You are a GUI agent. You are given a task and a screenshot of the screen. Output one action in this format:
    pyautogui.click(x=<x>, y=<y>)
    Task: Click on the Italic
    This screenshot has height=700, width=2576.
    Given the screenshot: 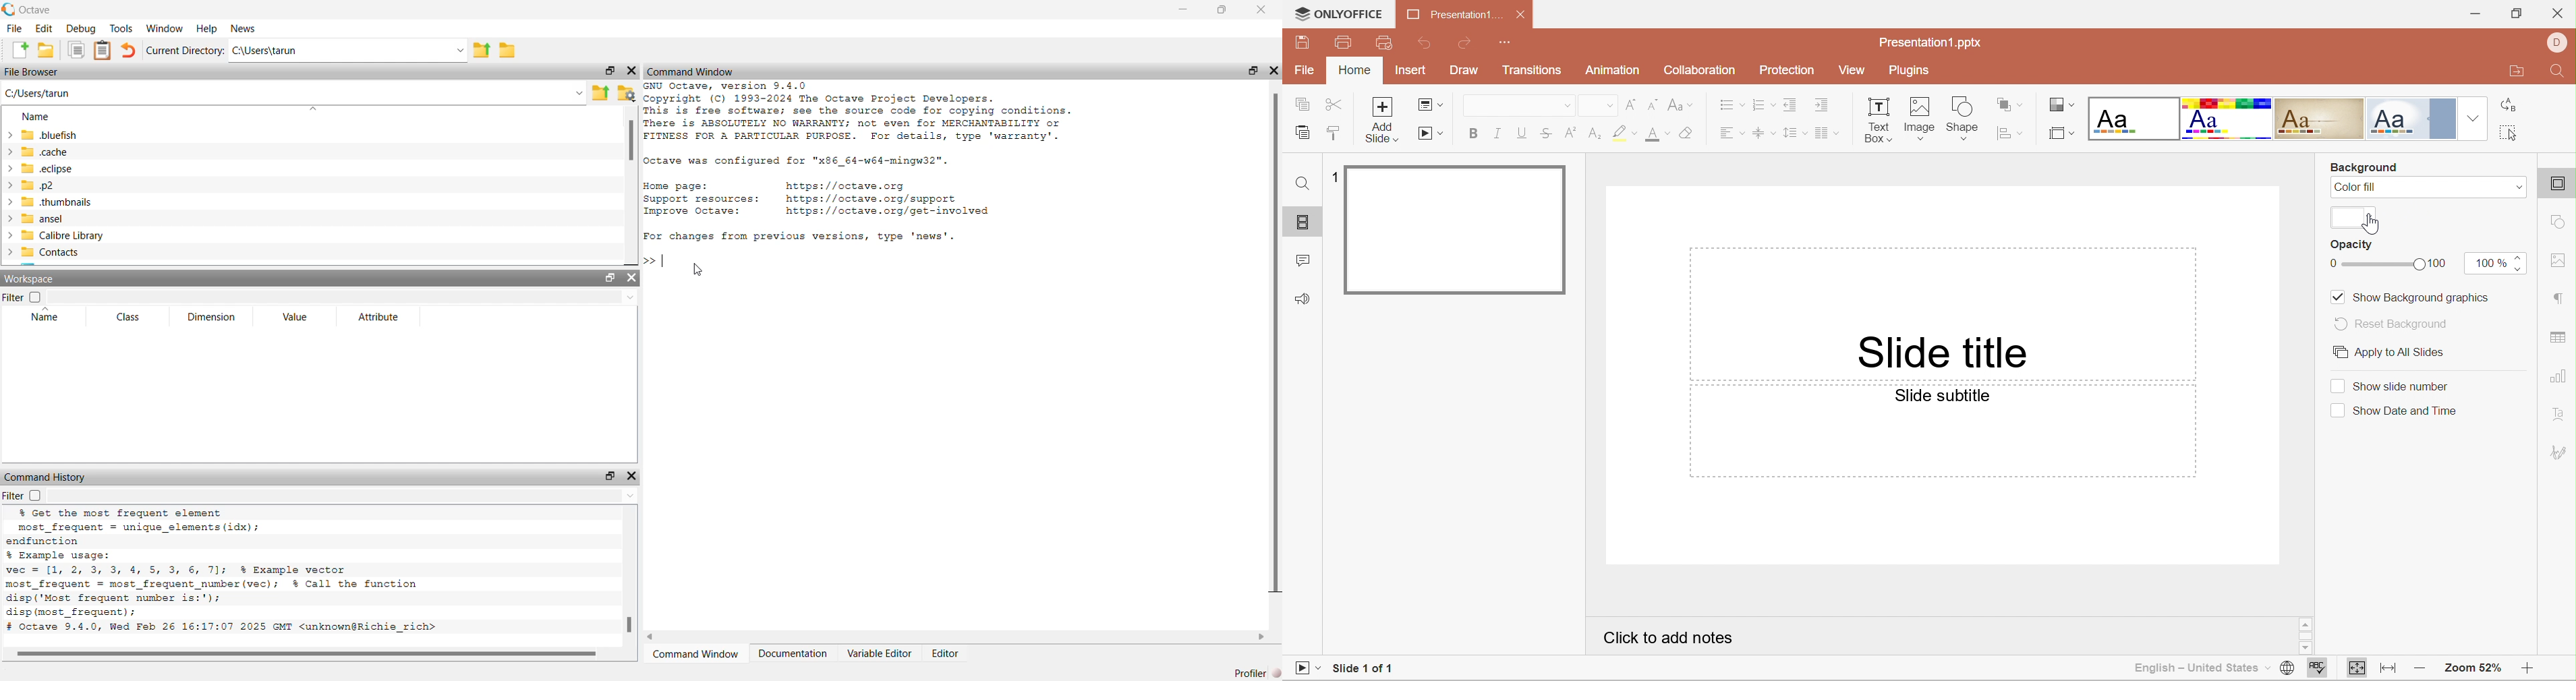 What is the action you would take?
    pyautogui.click(x=1499, y=132)
    